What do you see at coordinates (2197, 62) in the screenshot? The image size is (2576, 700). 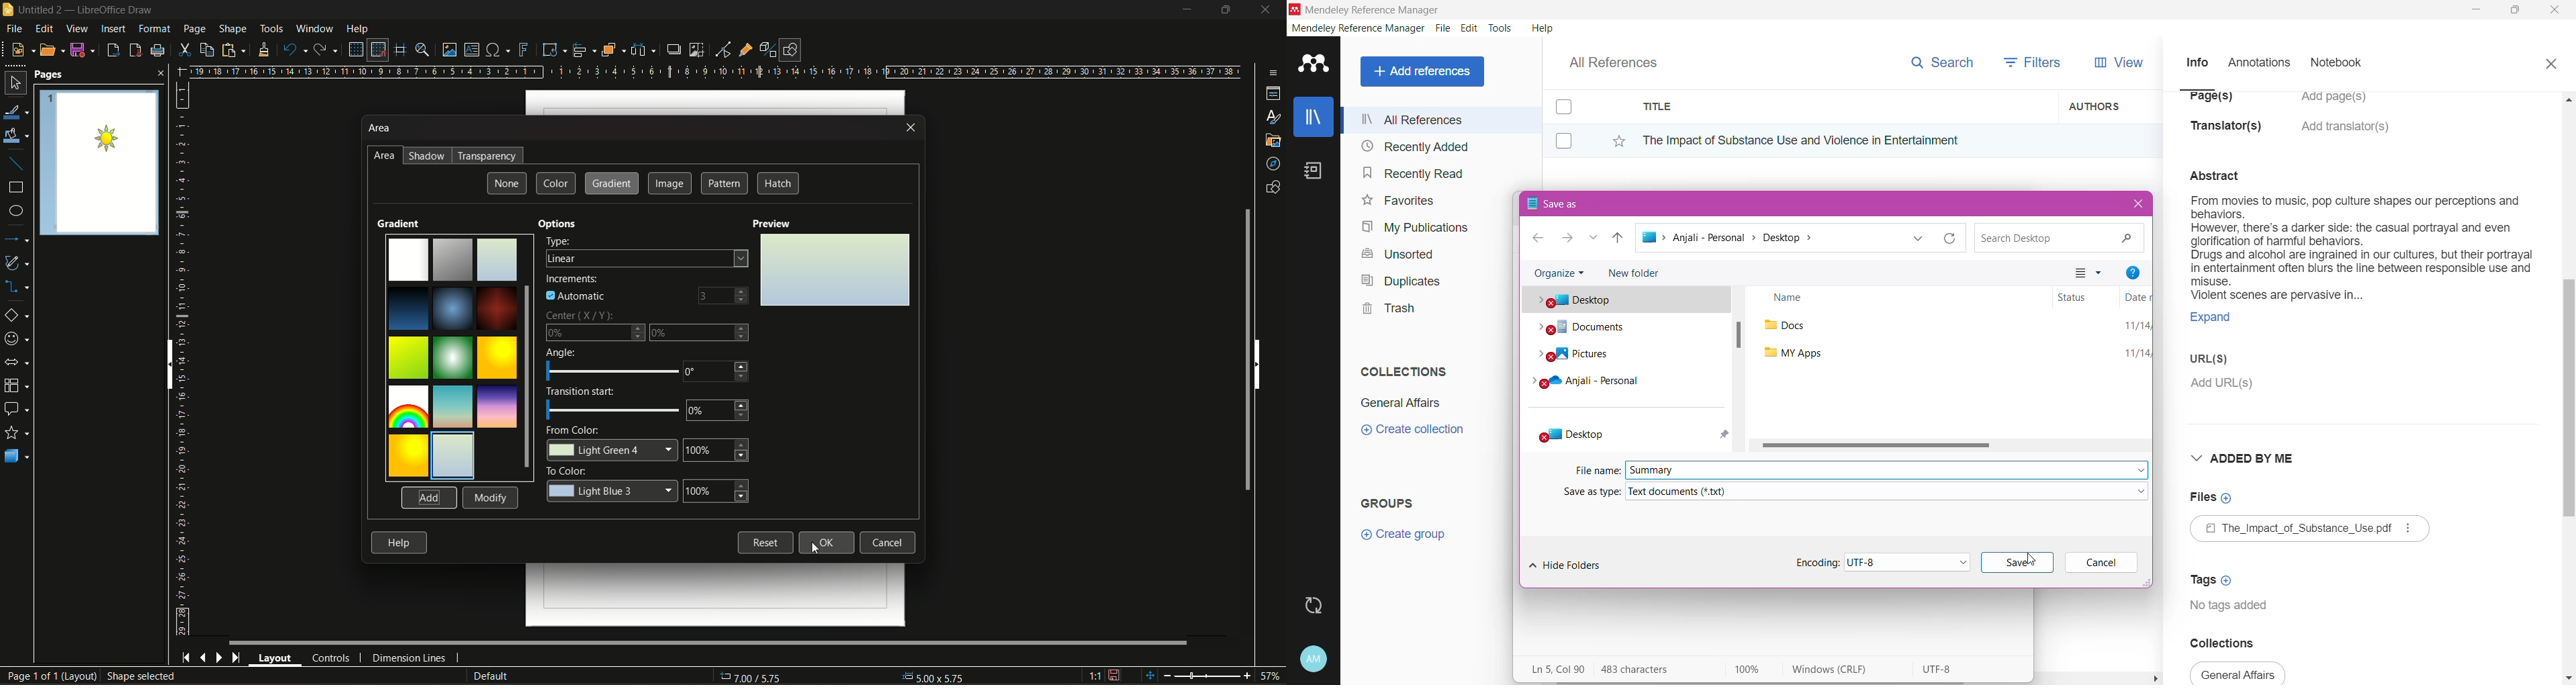 I see `Info` at bounding box center [2197, 62].